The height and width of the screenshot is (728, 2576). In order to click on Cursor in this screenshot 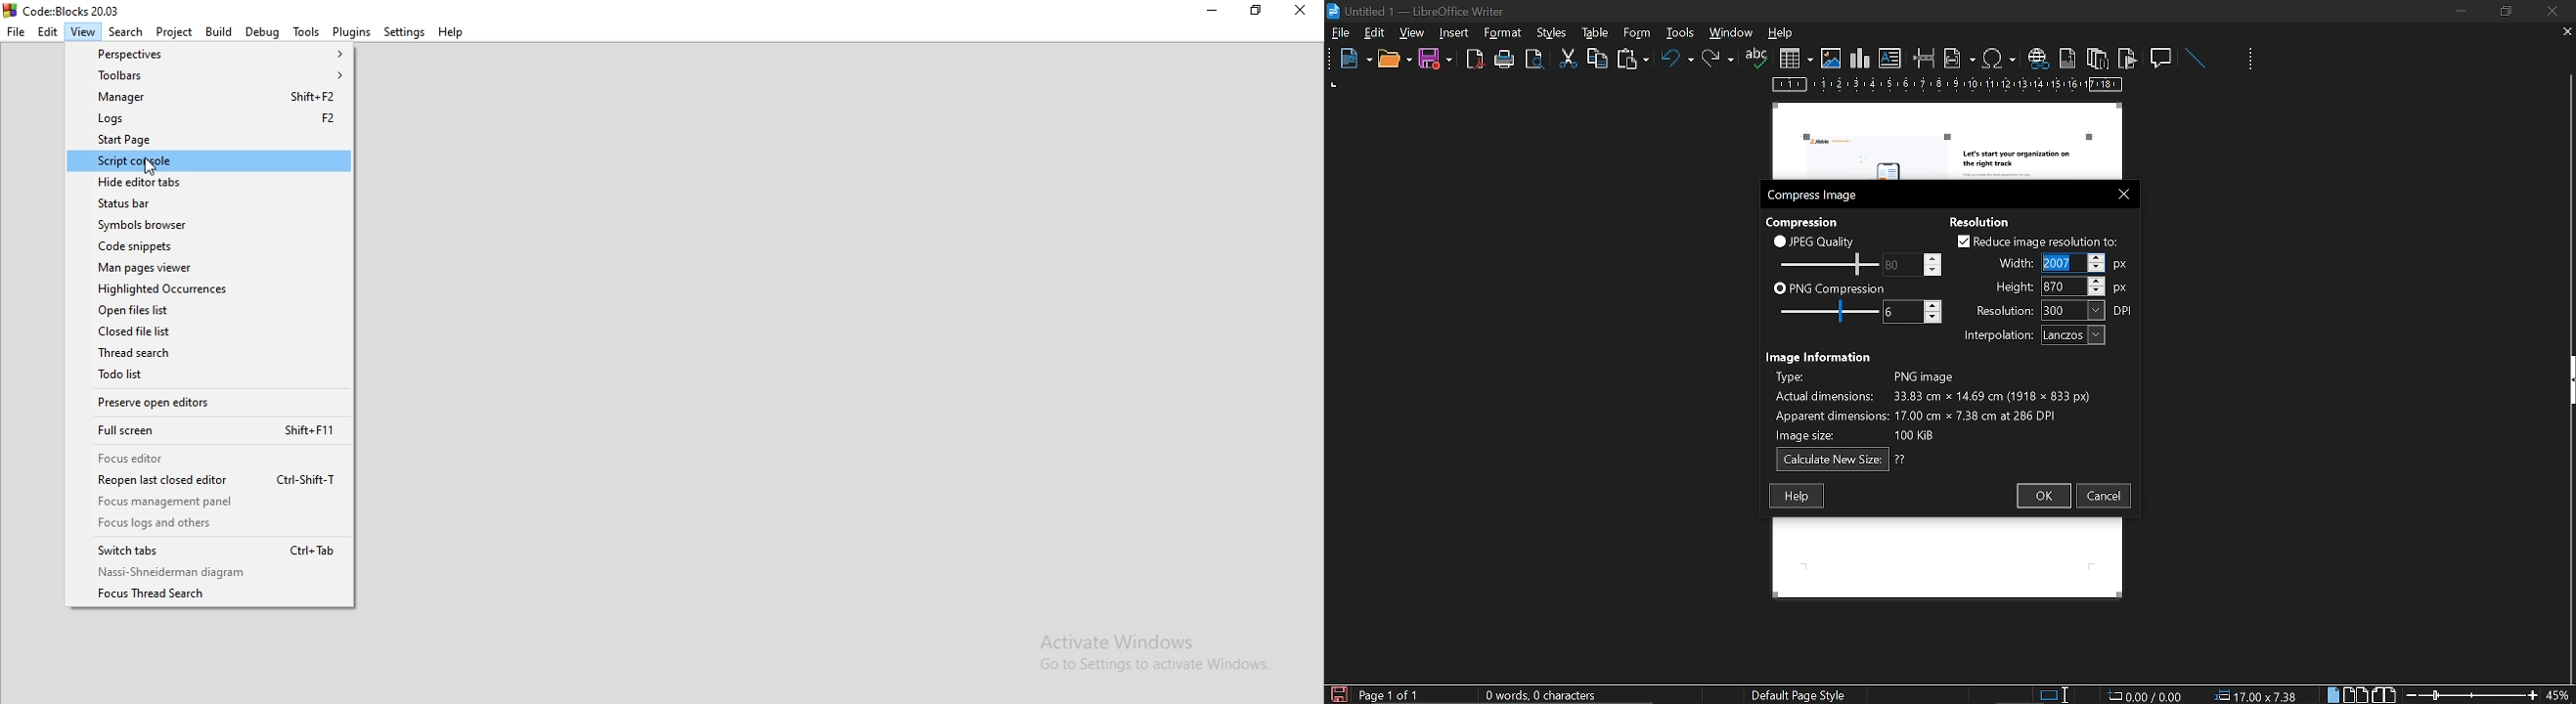, I will do `click(154, 168)`.